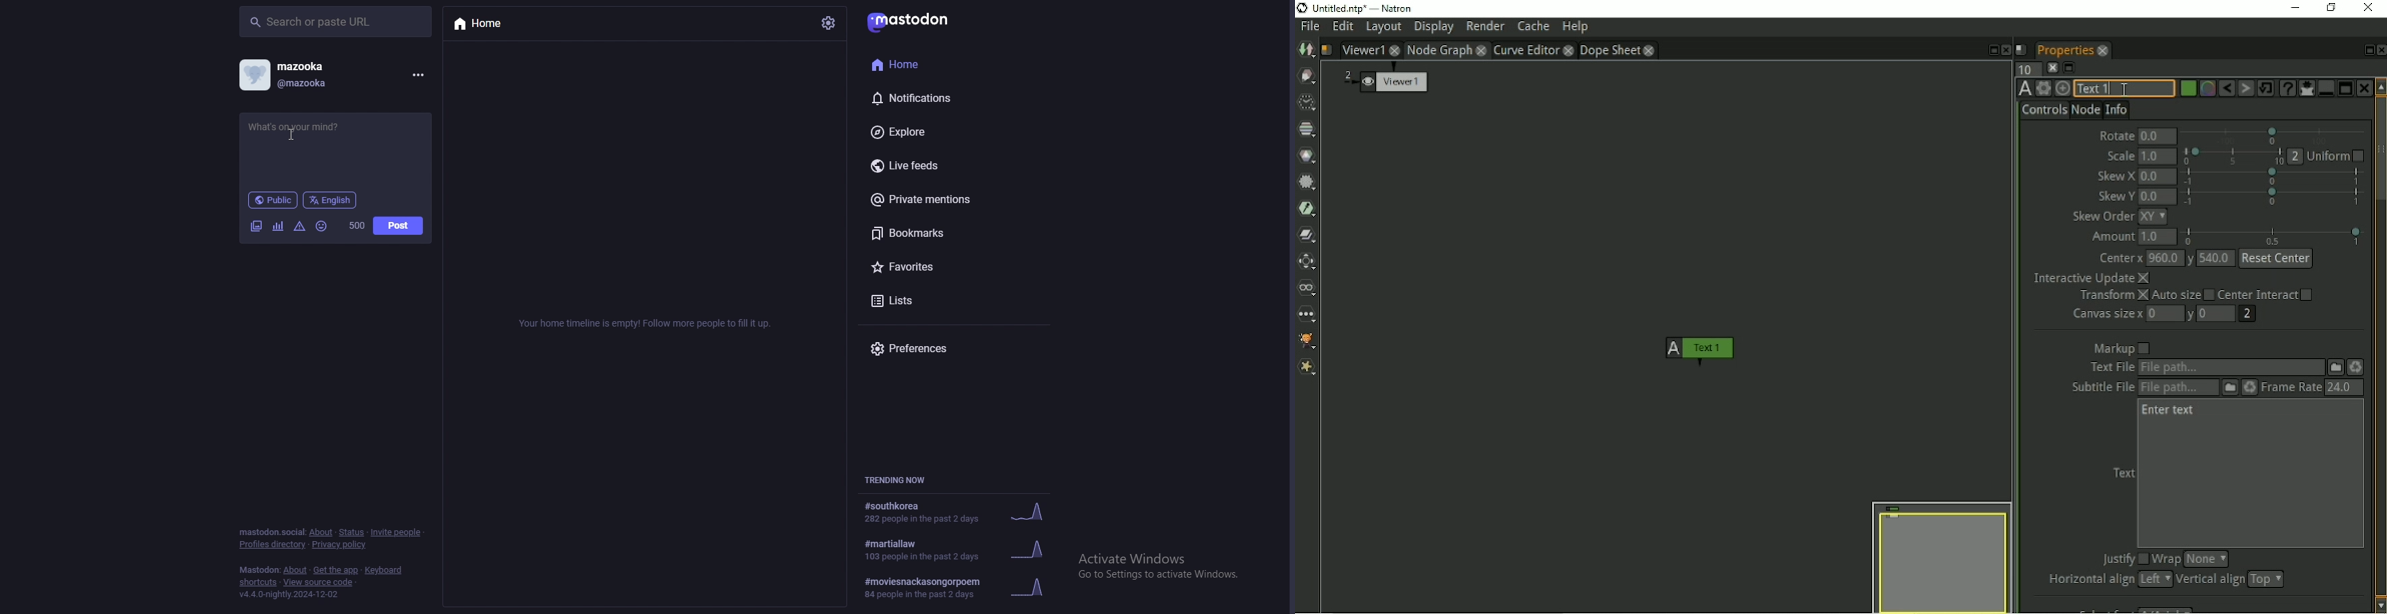  Describe the element at coordinates (957, 511) in the screenshot. I see `trending` at that location.